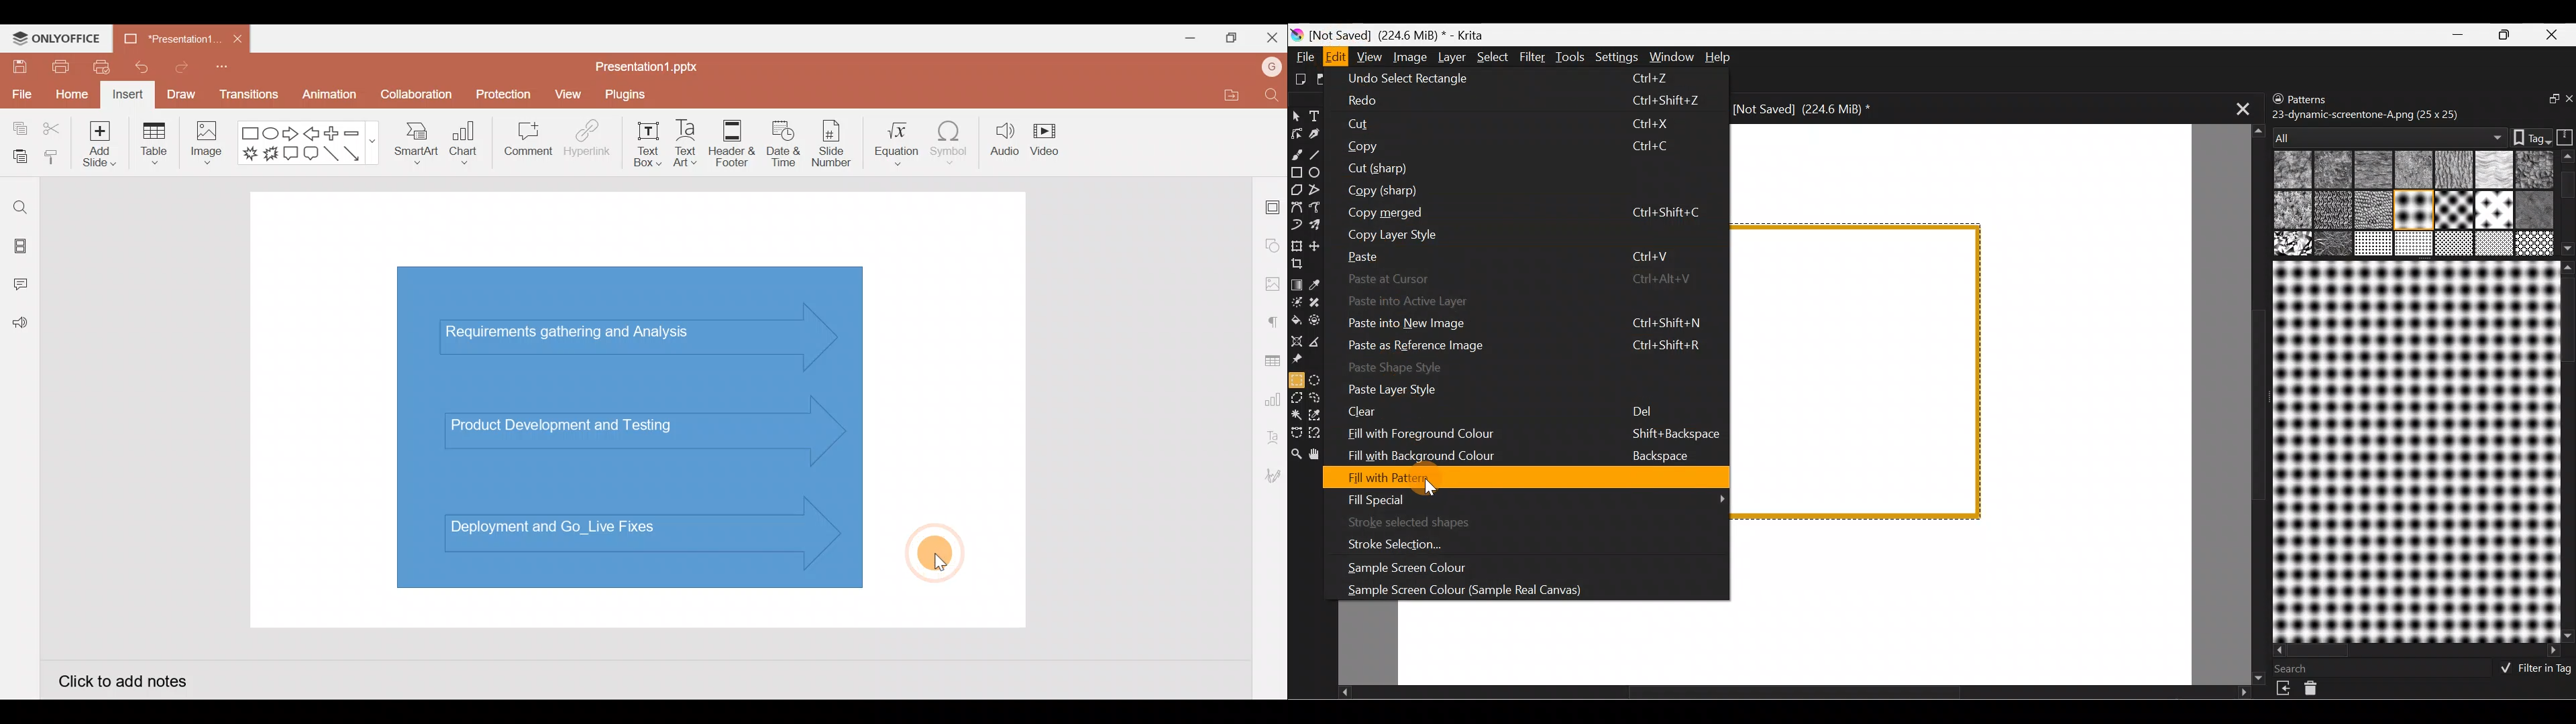 The width and height of the screenshot is (2576, 728). Describe the element at coordinates (1420, 520) in the screenshot. I see `Stroke selected shapes` at that location.